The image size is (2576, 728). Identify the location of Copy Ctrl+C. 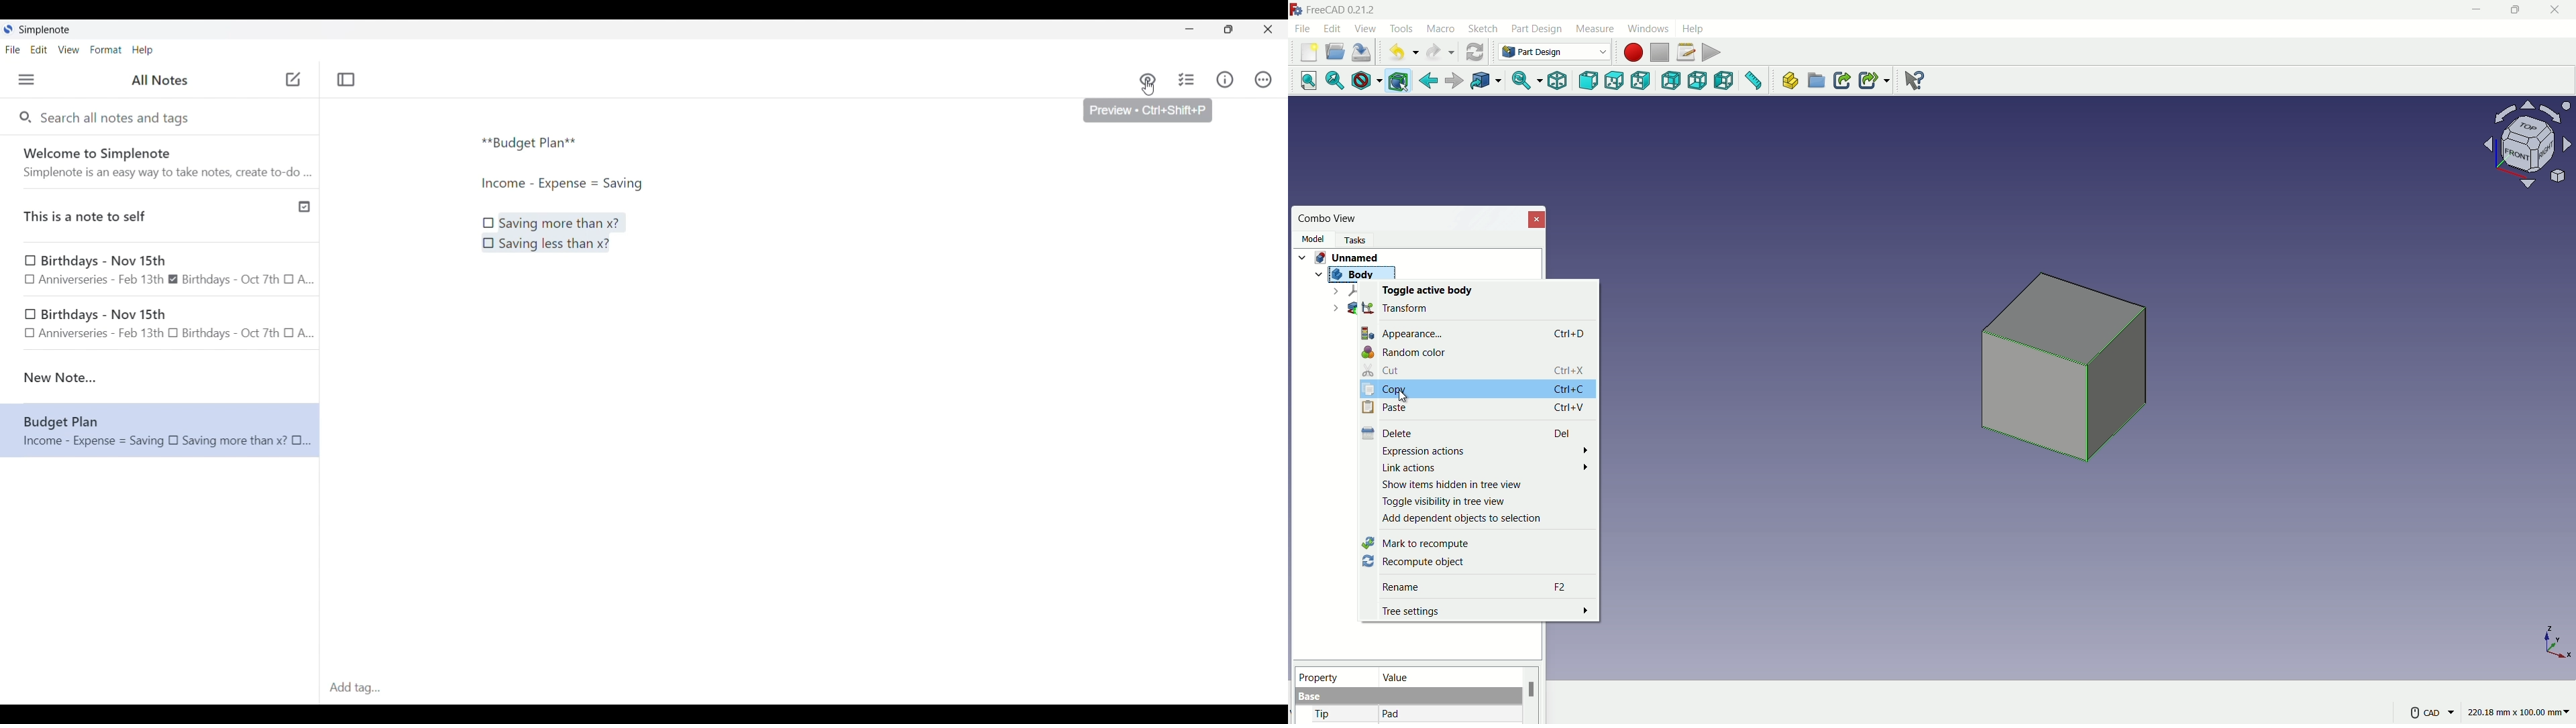
(1474, 389).